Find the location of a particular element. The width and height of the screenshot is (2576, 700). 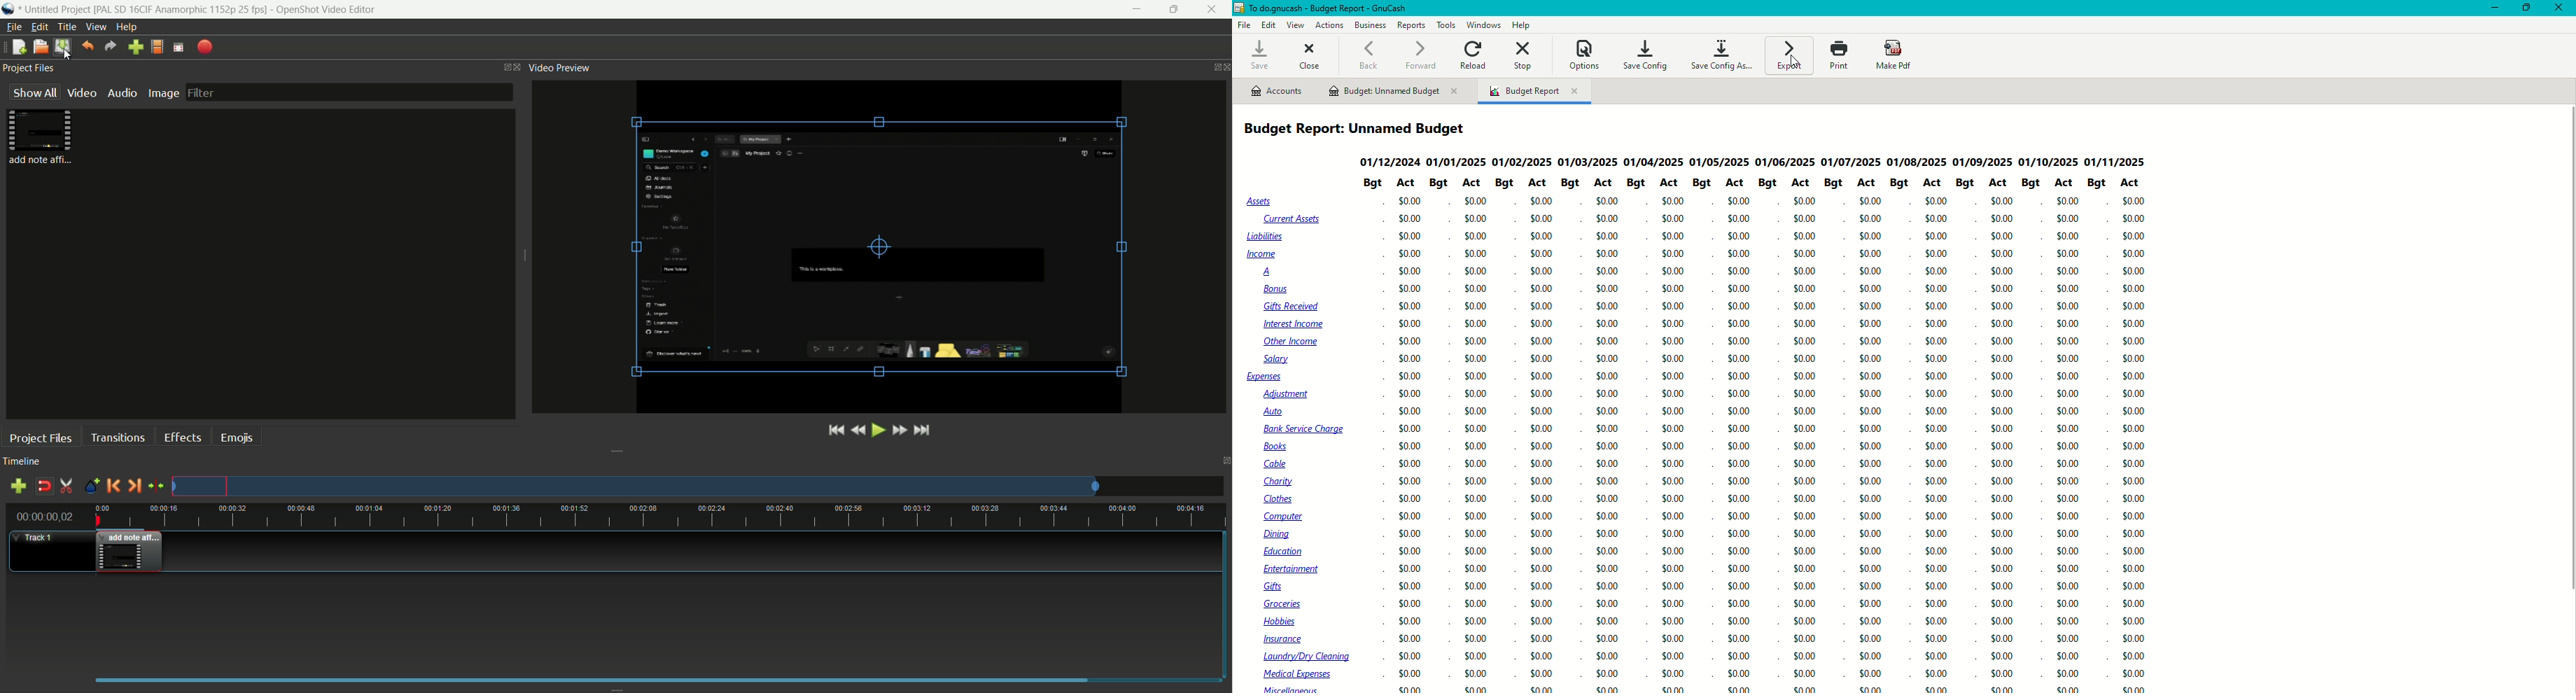

track preview is located at coordinates (635, 486).